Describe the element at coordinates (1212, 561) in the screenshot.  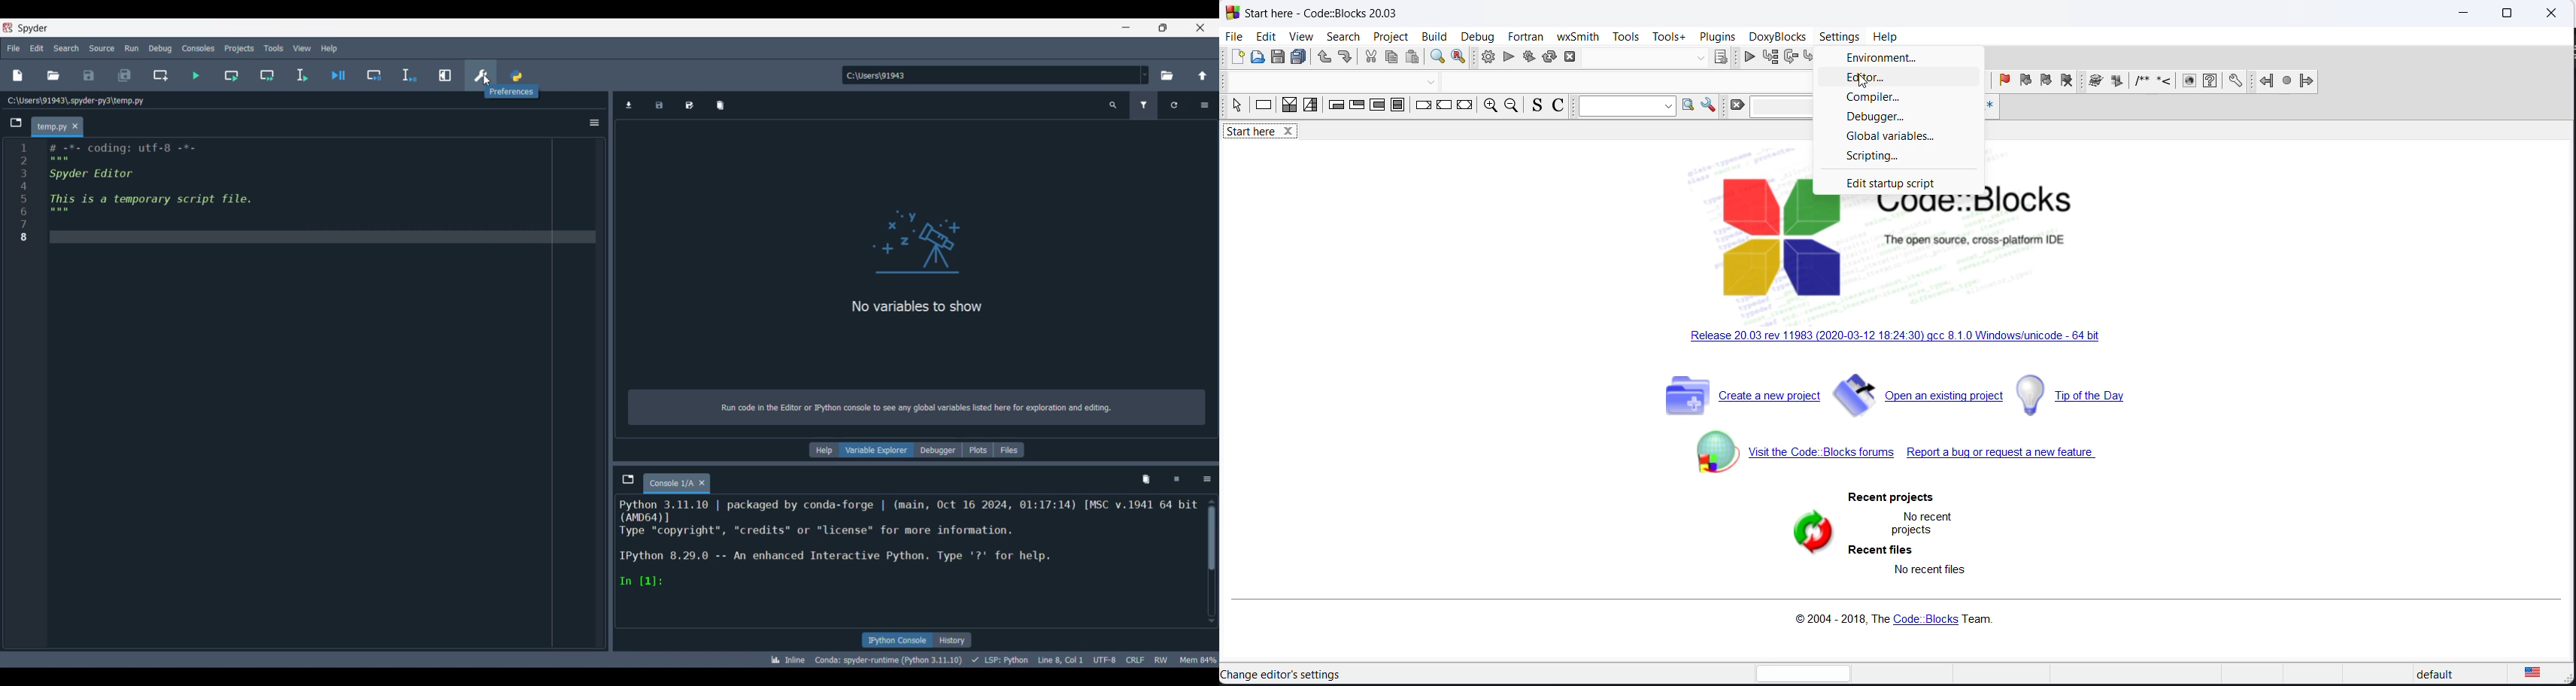
I see `Vertical slide bar` at that location.